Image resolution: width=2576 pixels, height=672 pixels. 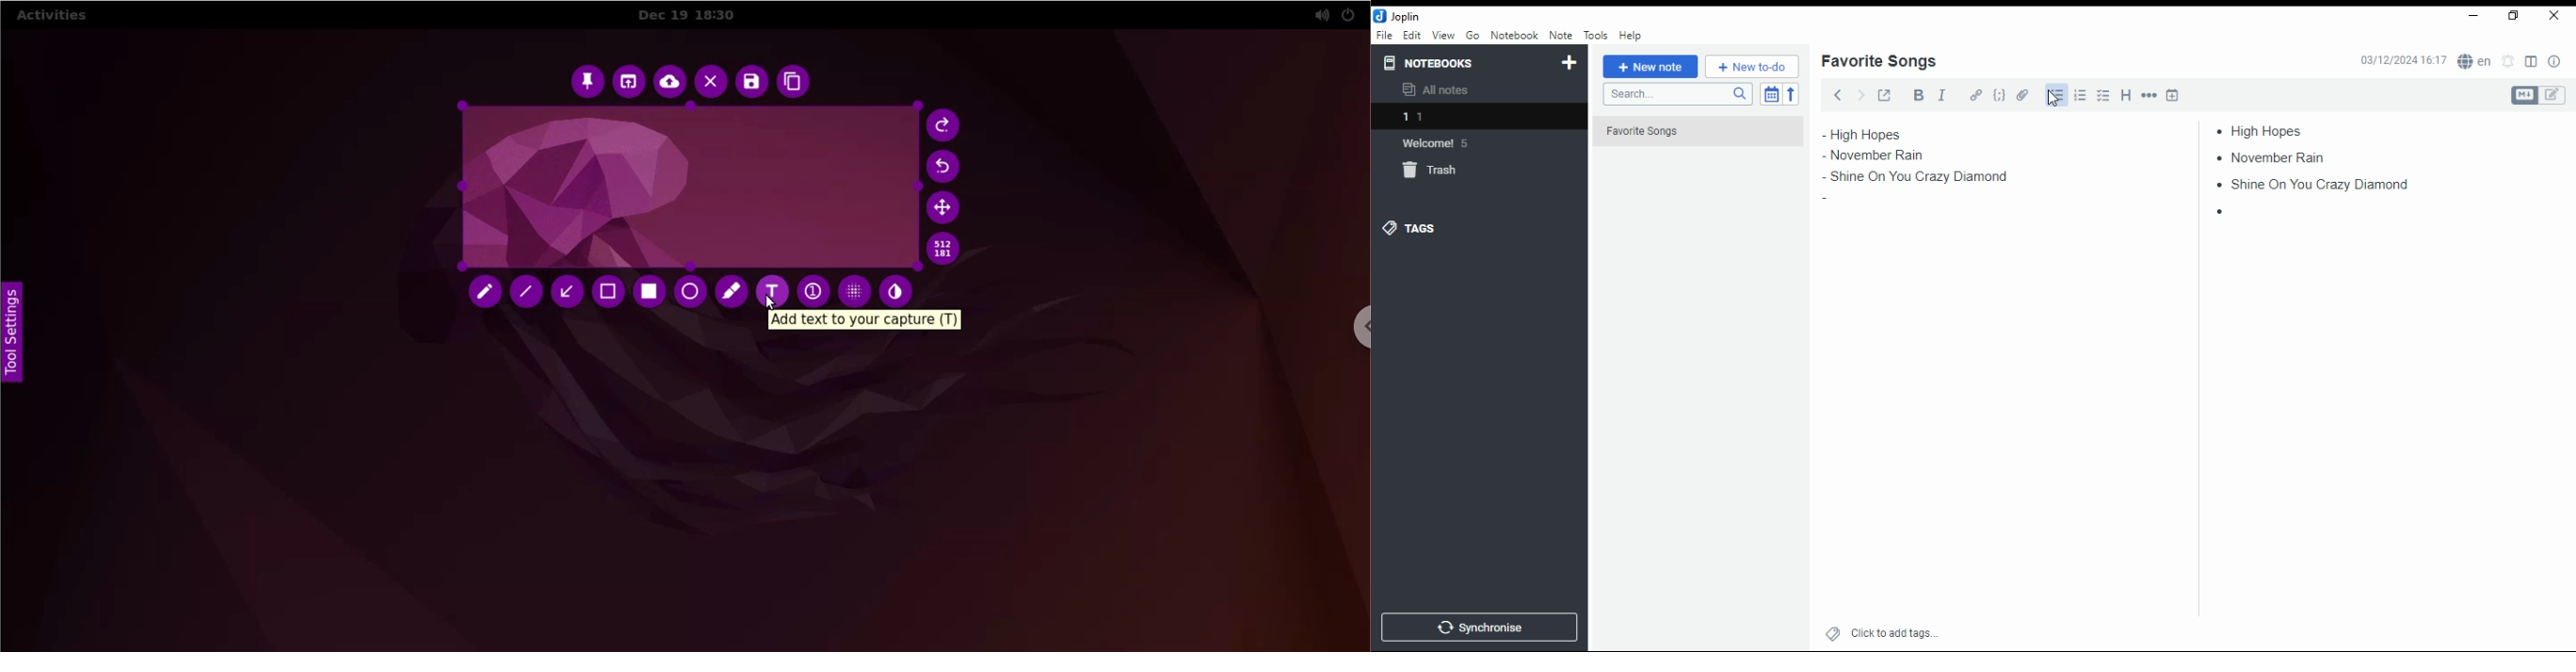 What do you see at coordinates (2476, 60) in the screenshot?
I see `spell checker` at bounding box center [2476, 60].